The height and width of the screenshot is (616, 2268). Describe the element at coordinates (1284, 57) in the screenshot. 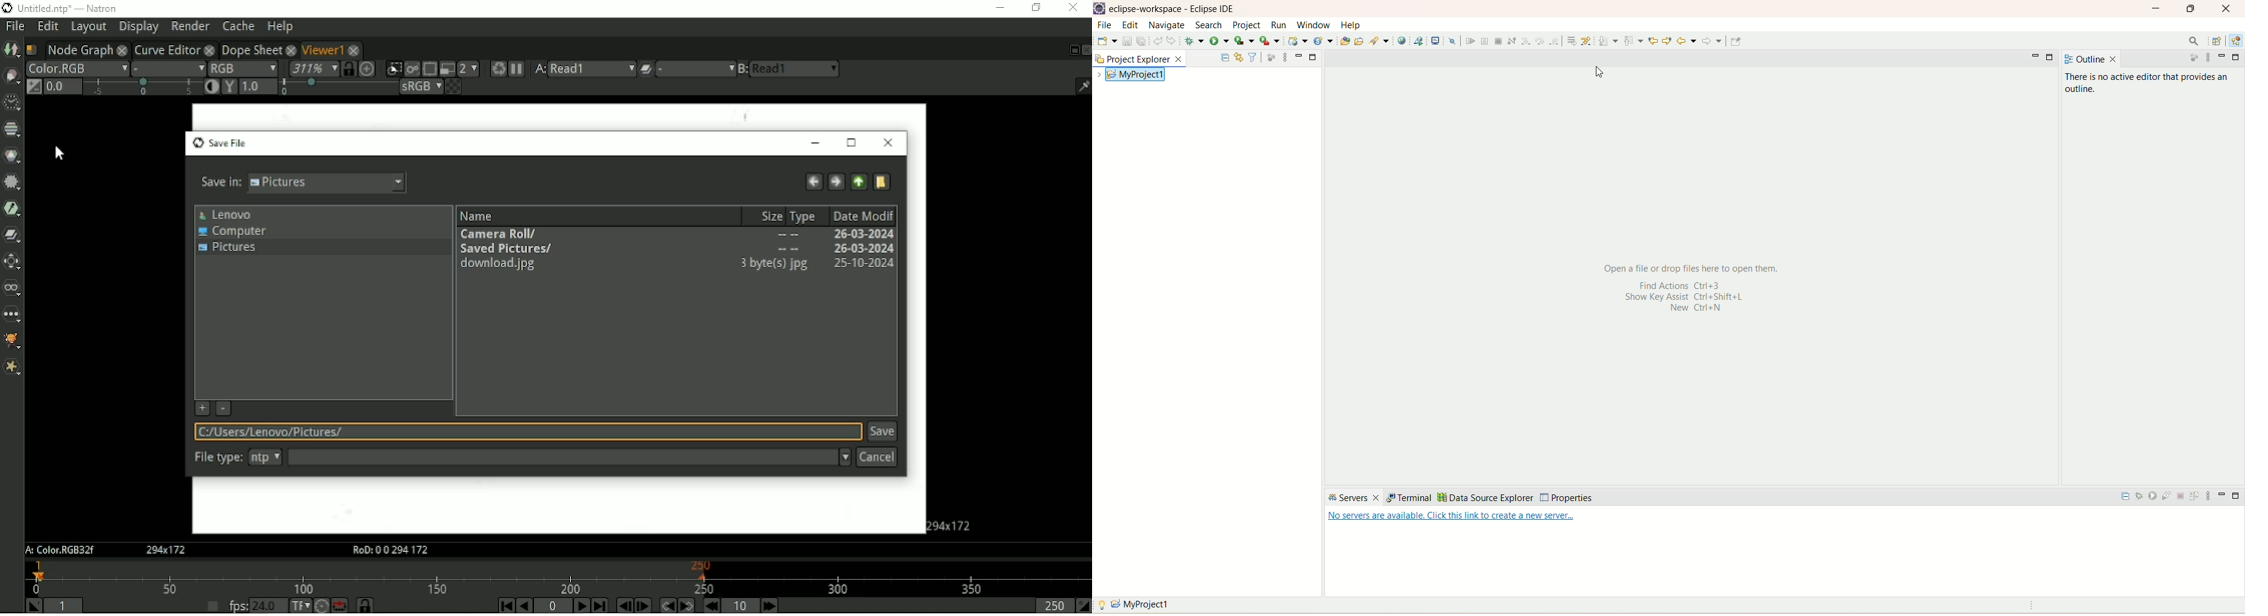

I see `view menu` at that location.